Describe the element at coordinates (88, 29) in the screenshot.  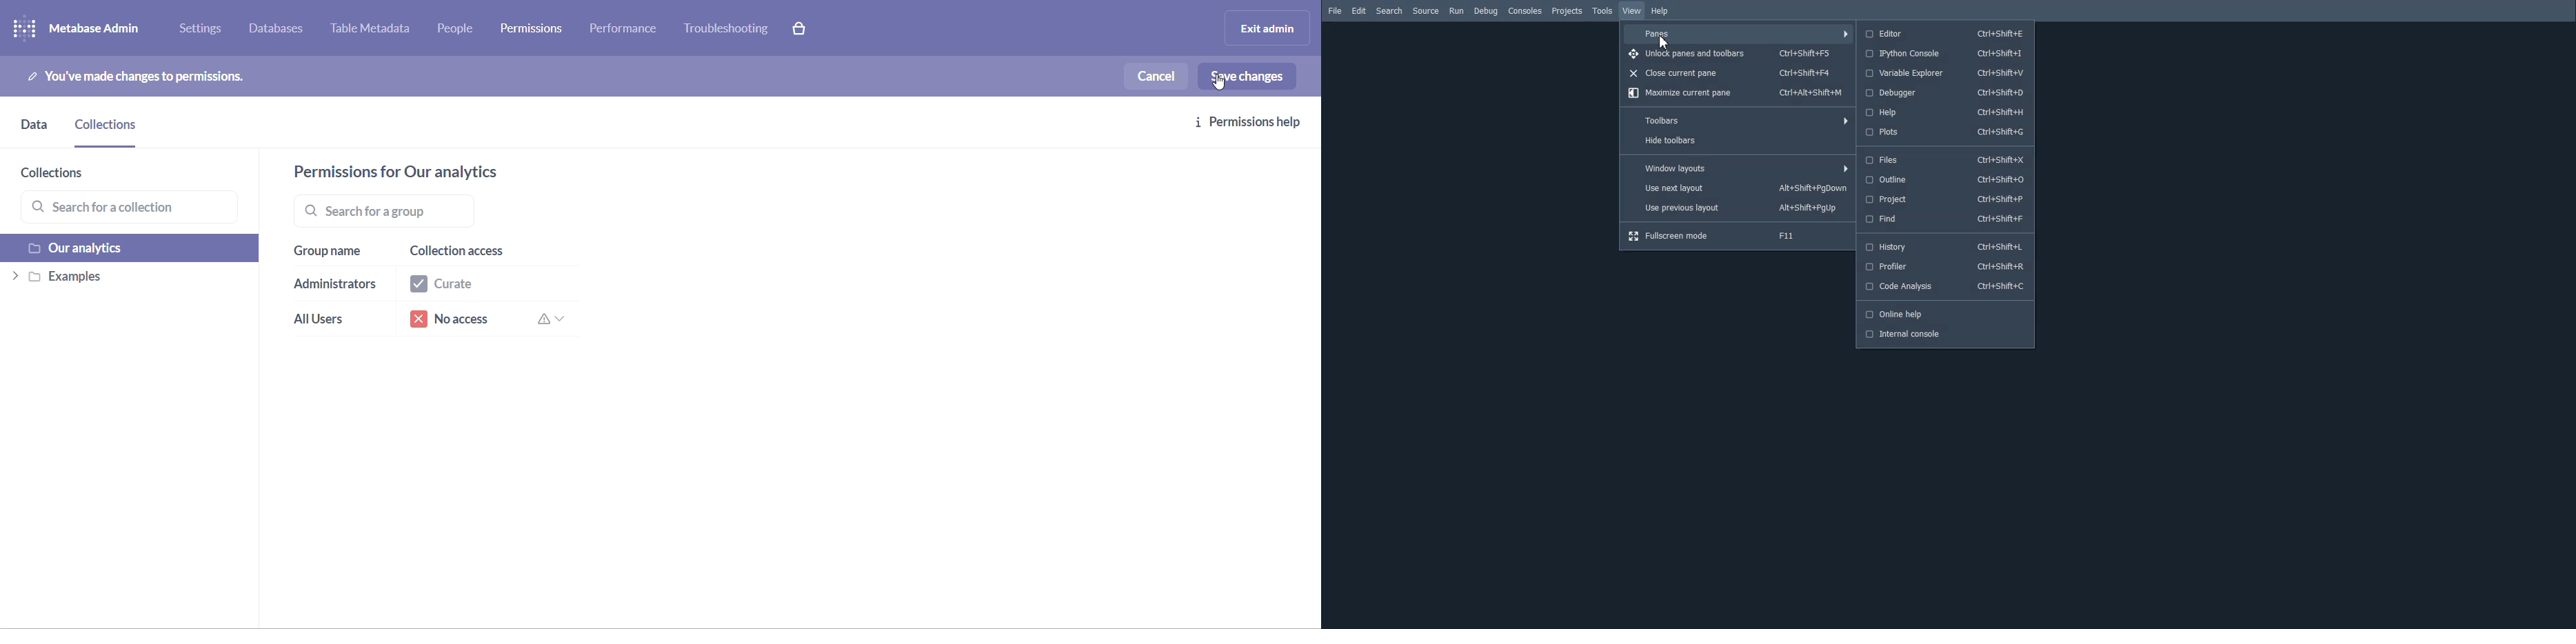
I see `logo and name` at that location.